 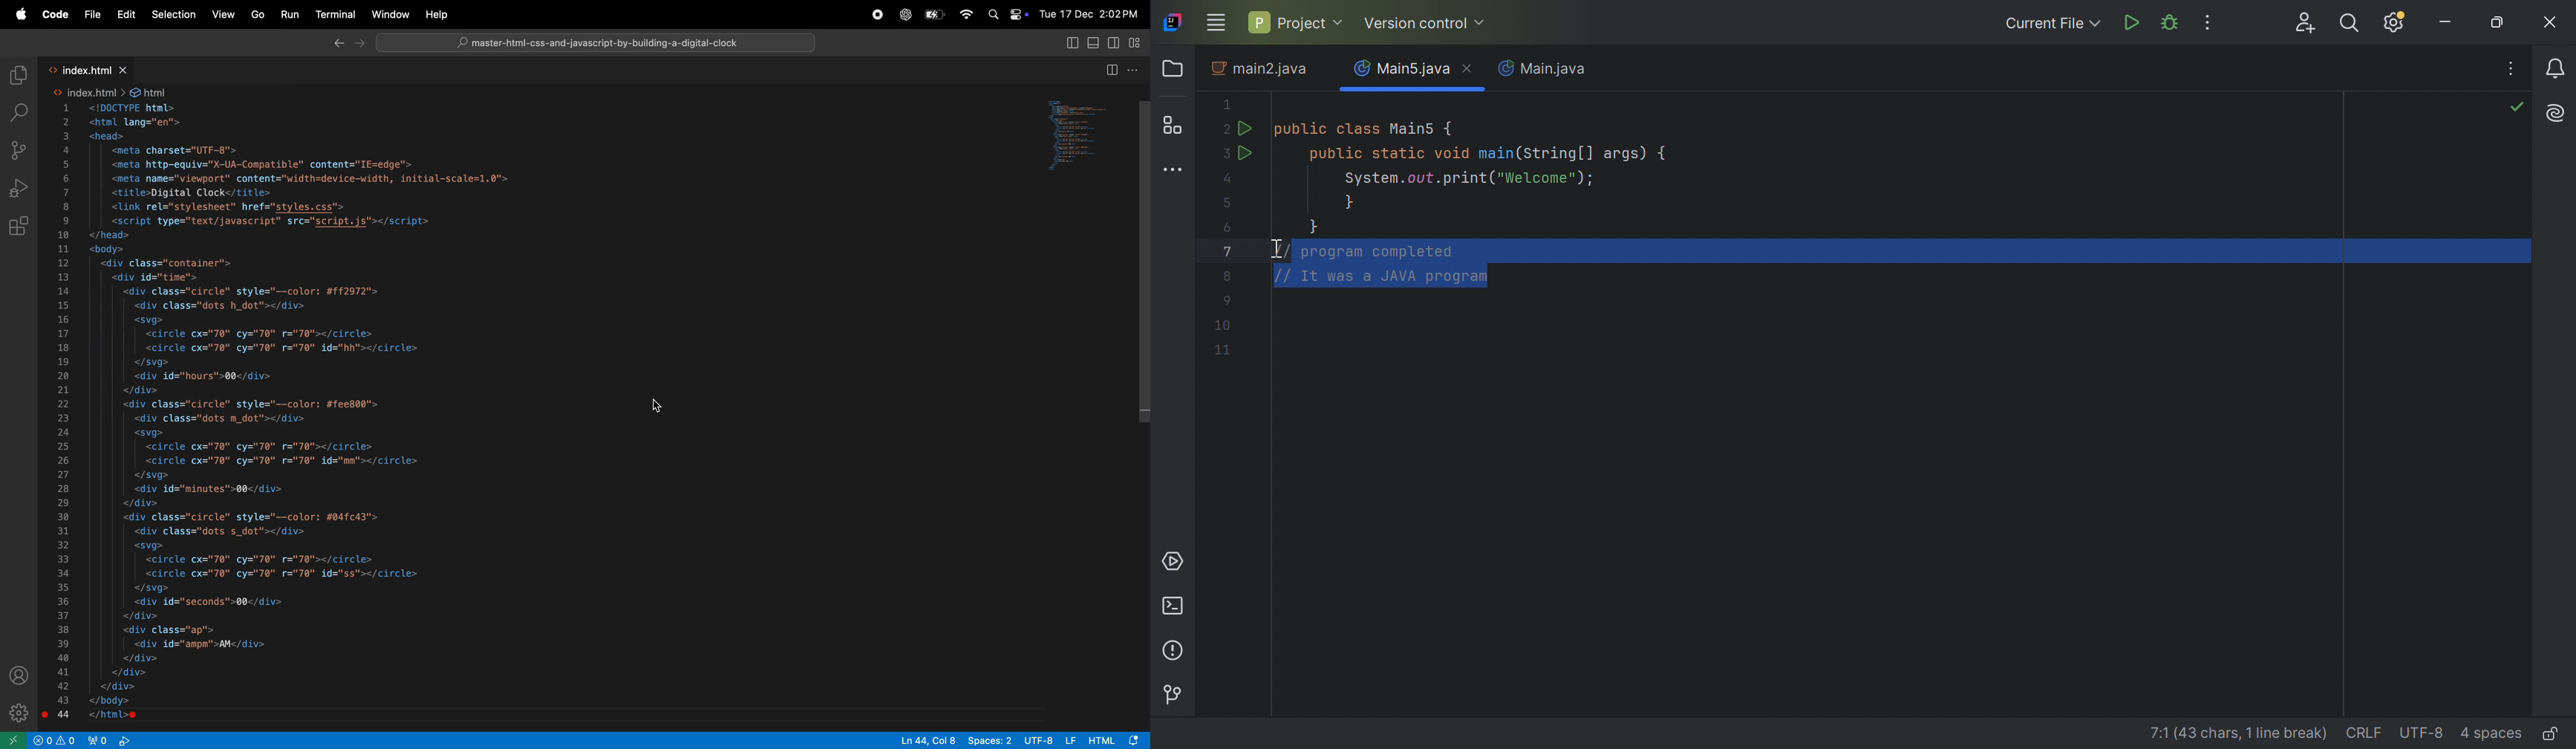 I want to click on Edit or read-only, so click(x=2554, y=733).